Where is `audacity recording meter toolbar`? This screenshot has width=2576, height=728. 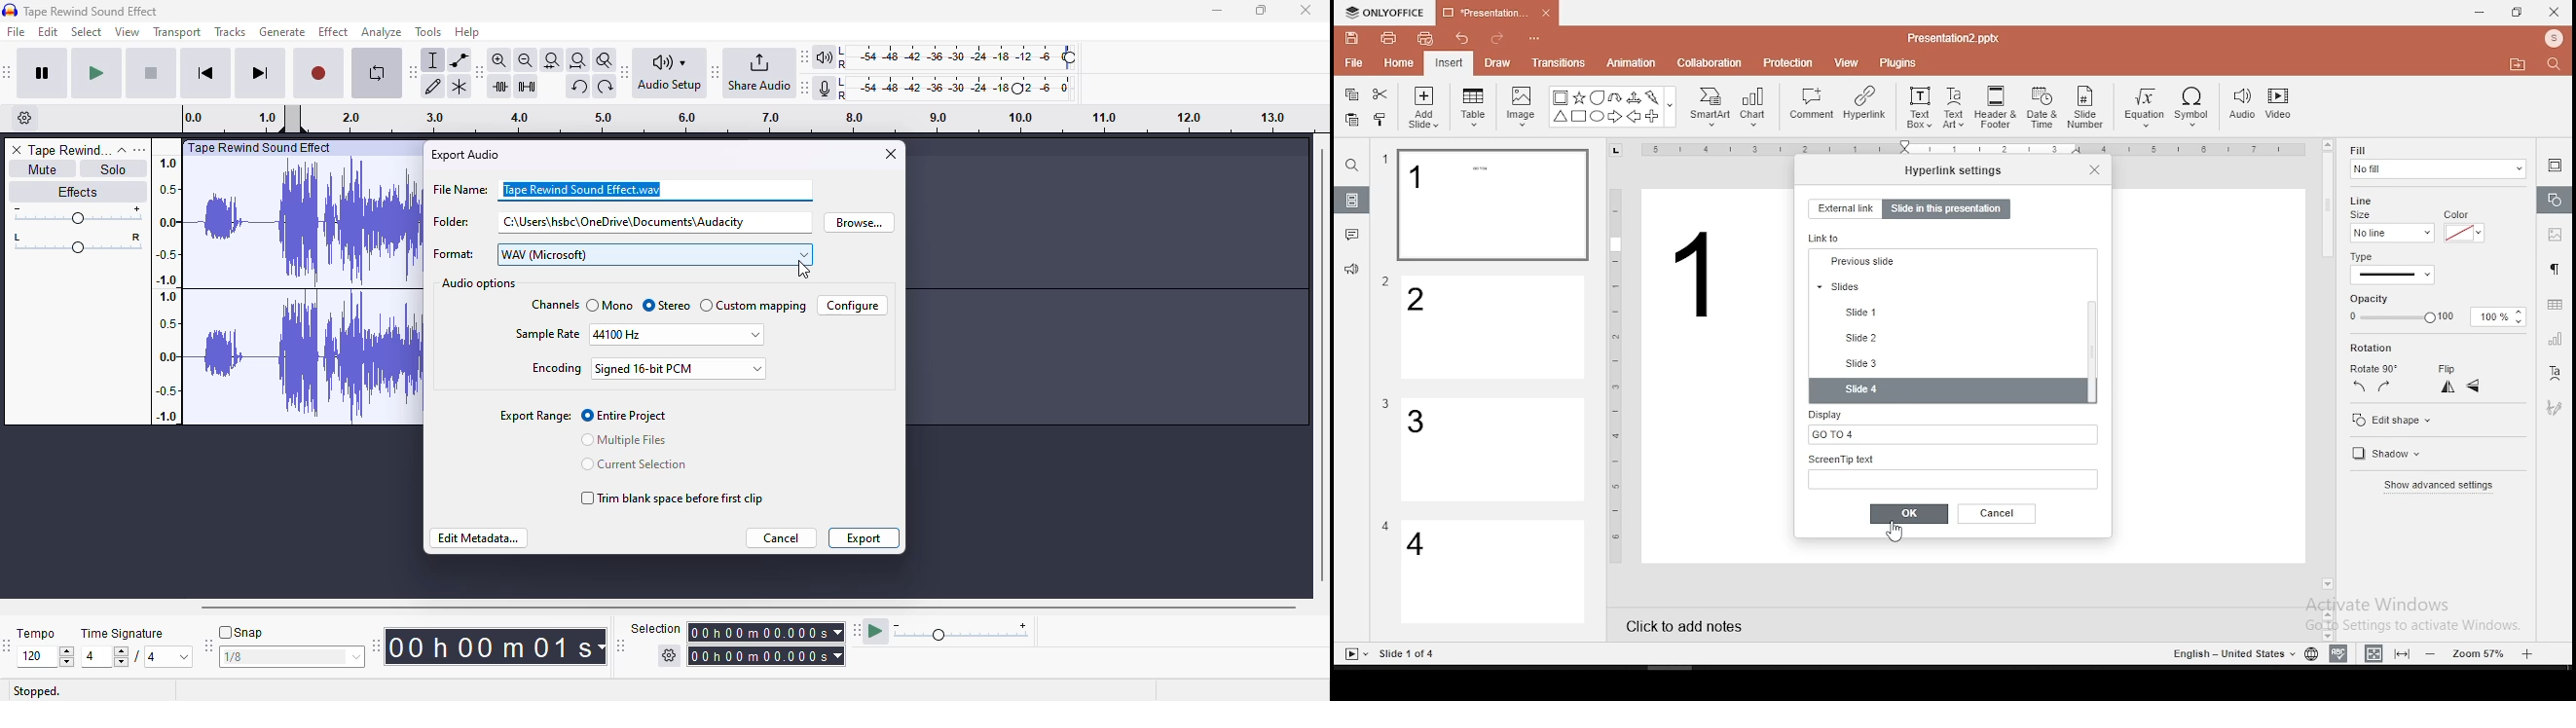 audacity recording meter toolbar is located at coordinates (939, 88).